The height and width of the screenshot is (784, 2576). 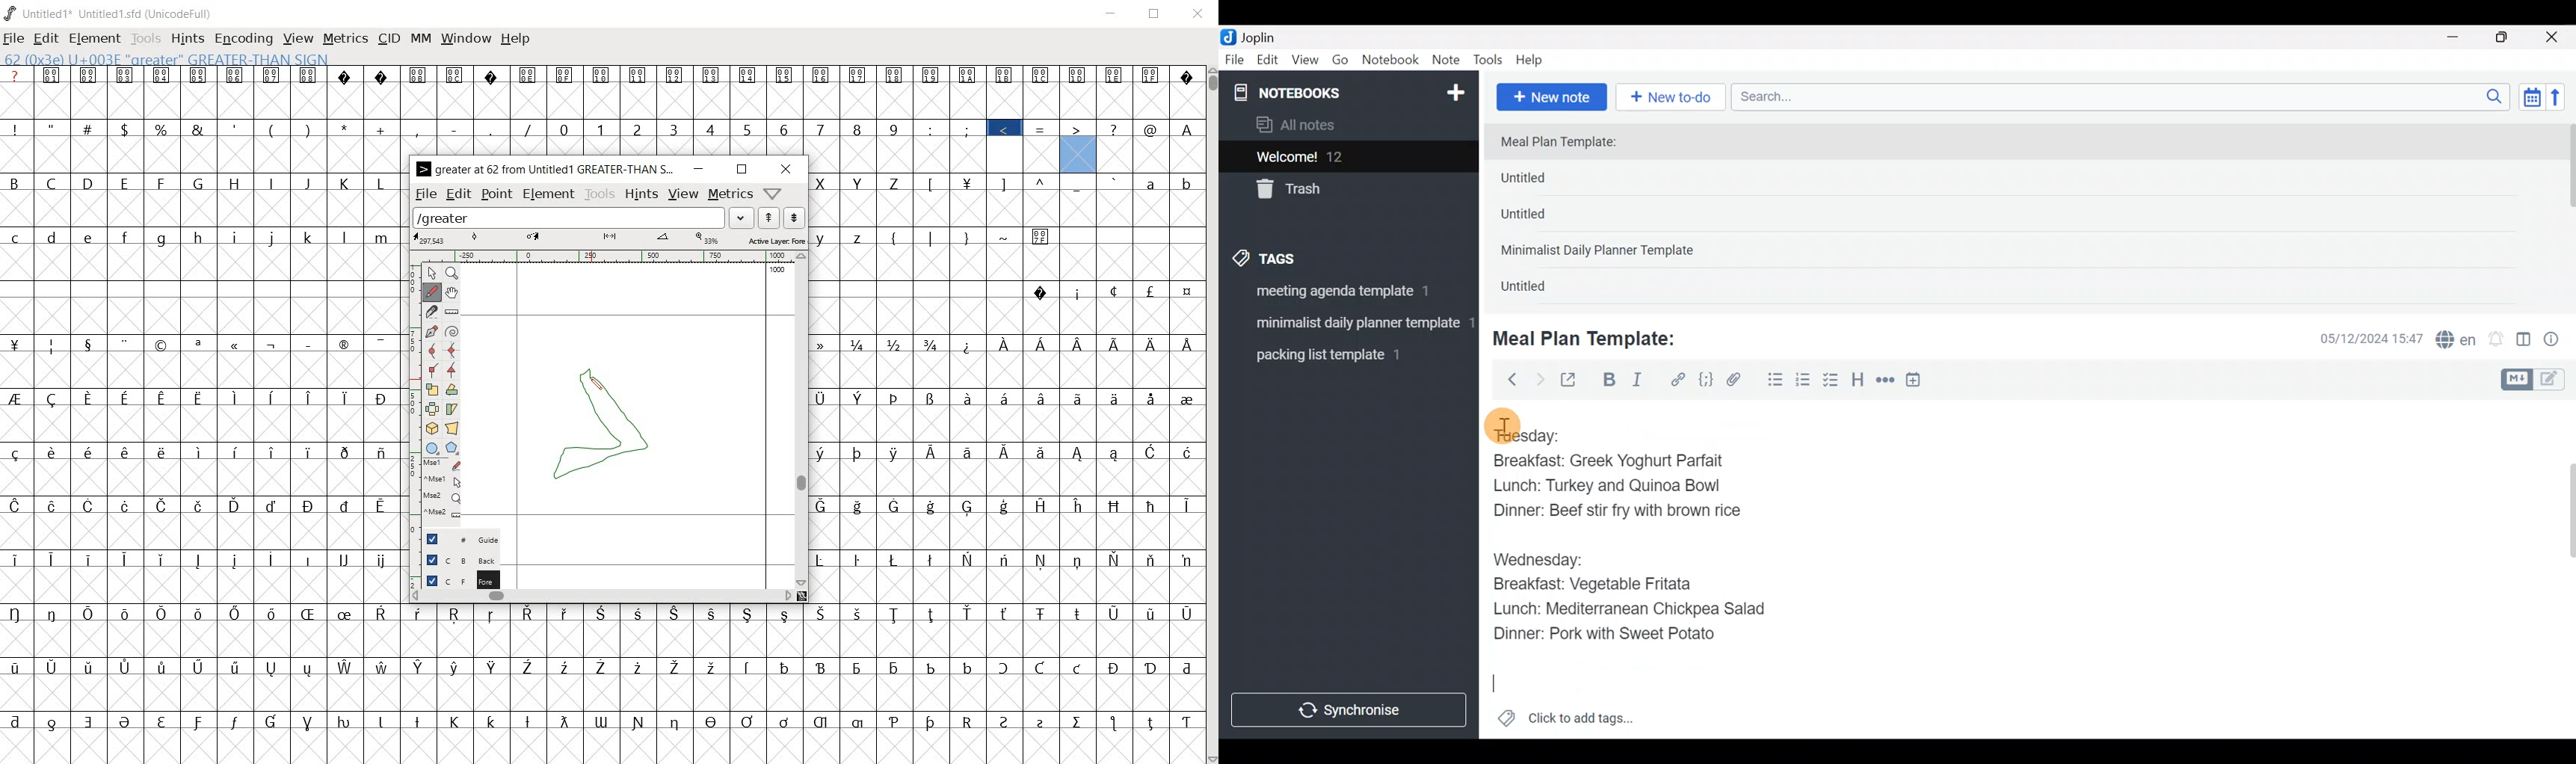 I want to click on View, so click(x=1305, y=62).